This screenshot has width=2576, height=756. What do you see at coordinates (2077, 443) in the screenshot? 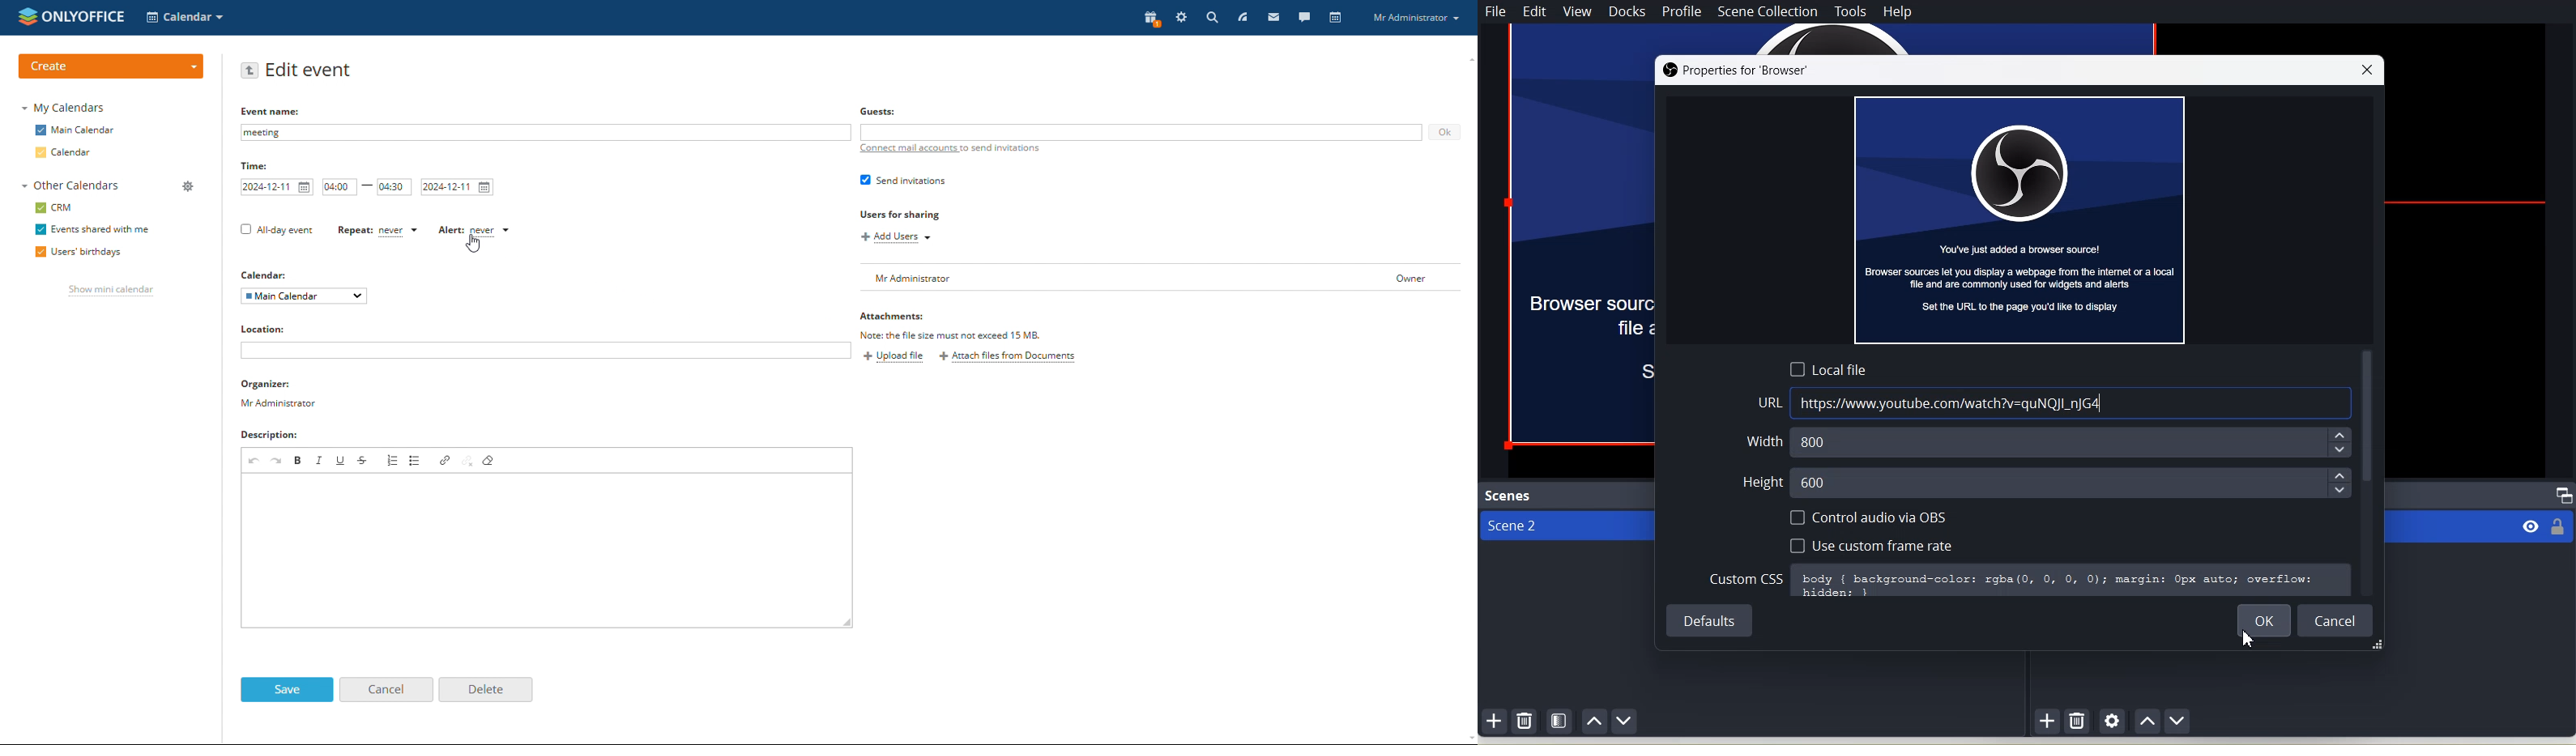
I see `800` at bounding box center [2077, 443].